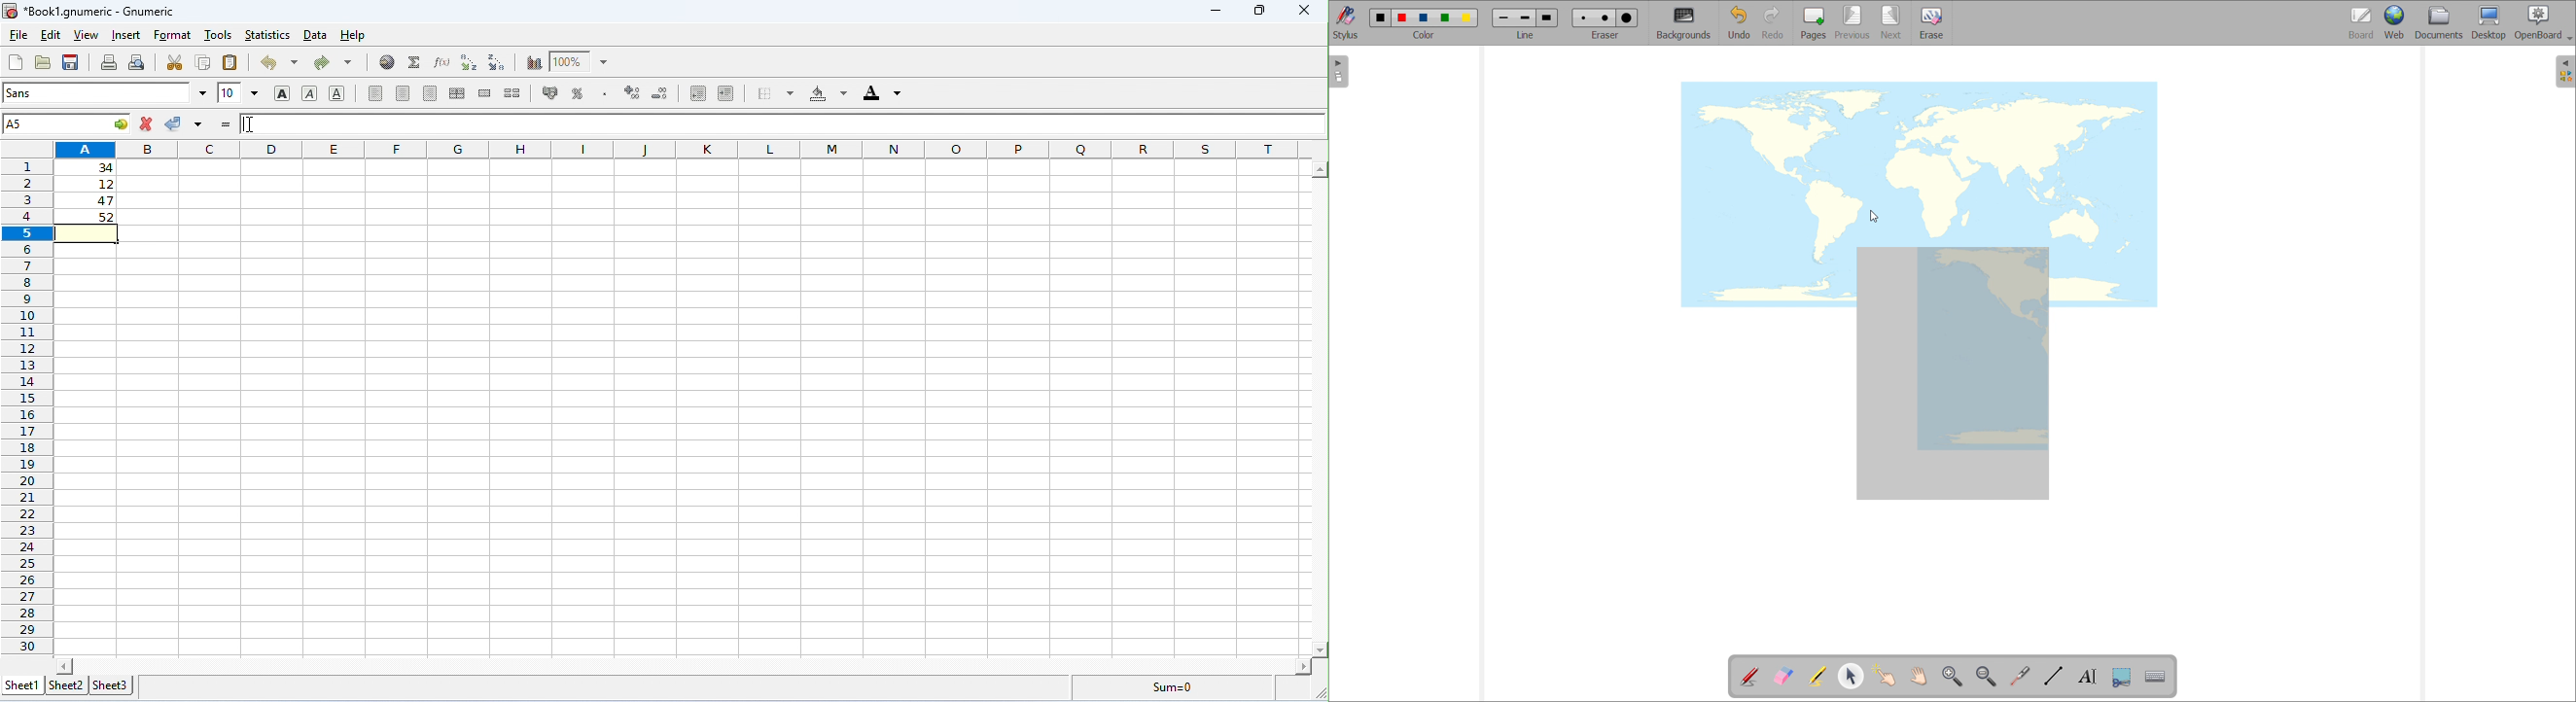 The width and height of the screenshot is (2576, 728). Describe the element at coordinates (579, 60) in the screenshot. I see `zoom` at that location.